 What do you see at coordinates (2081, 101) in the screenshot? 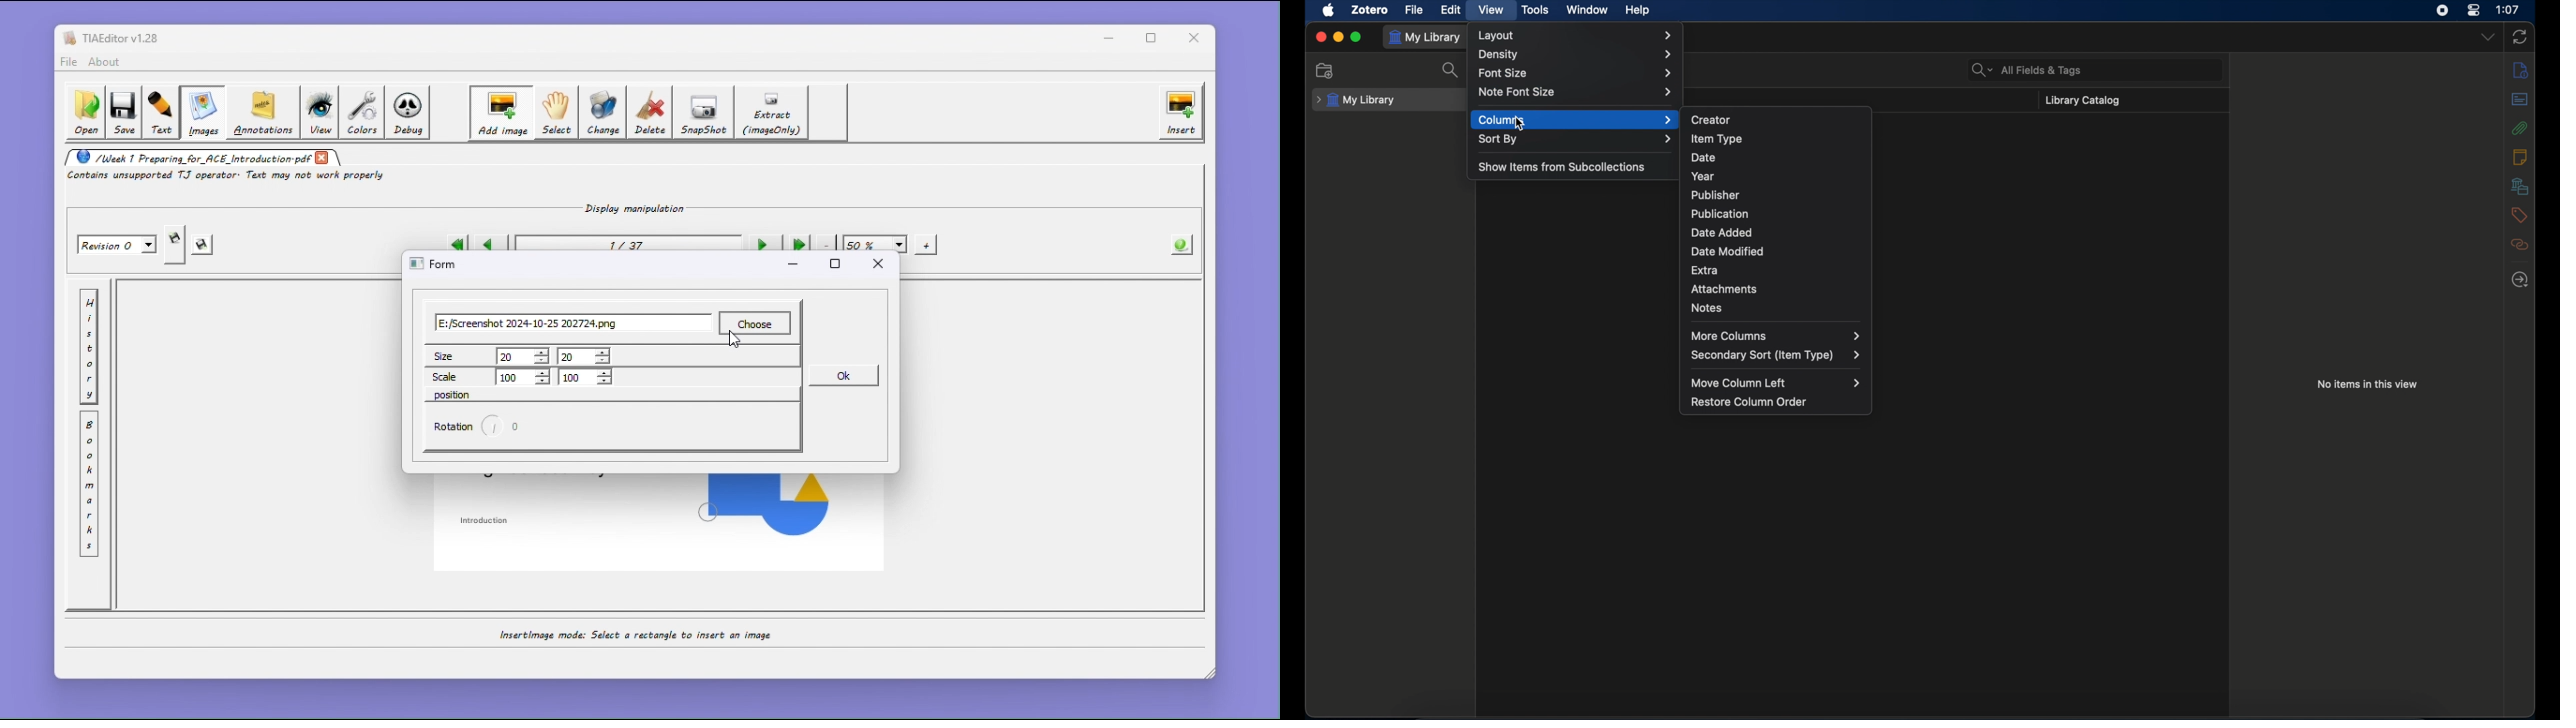
I see `library catalog` at bounding box center [2081, 101].